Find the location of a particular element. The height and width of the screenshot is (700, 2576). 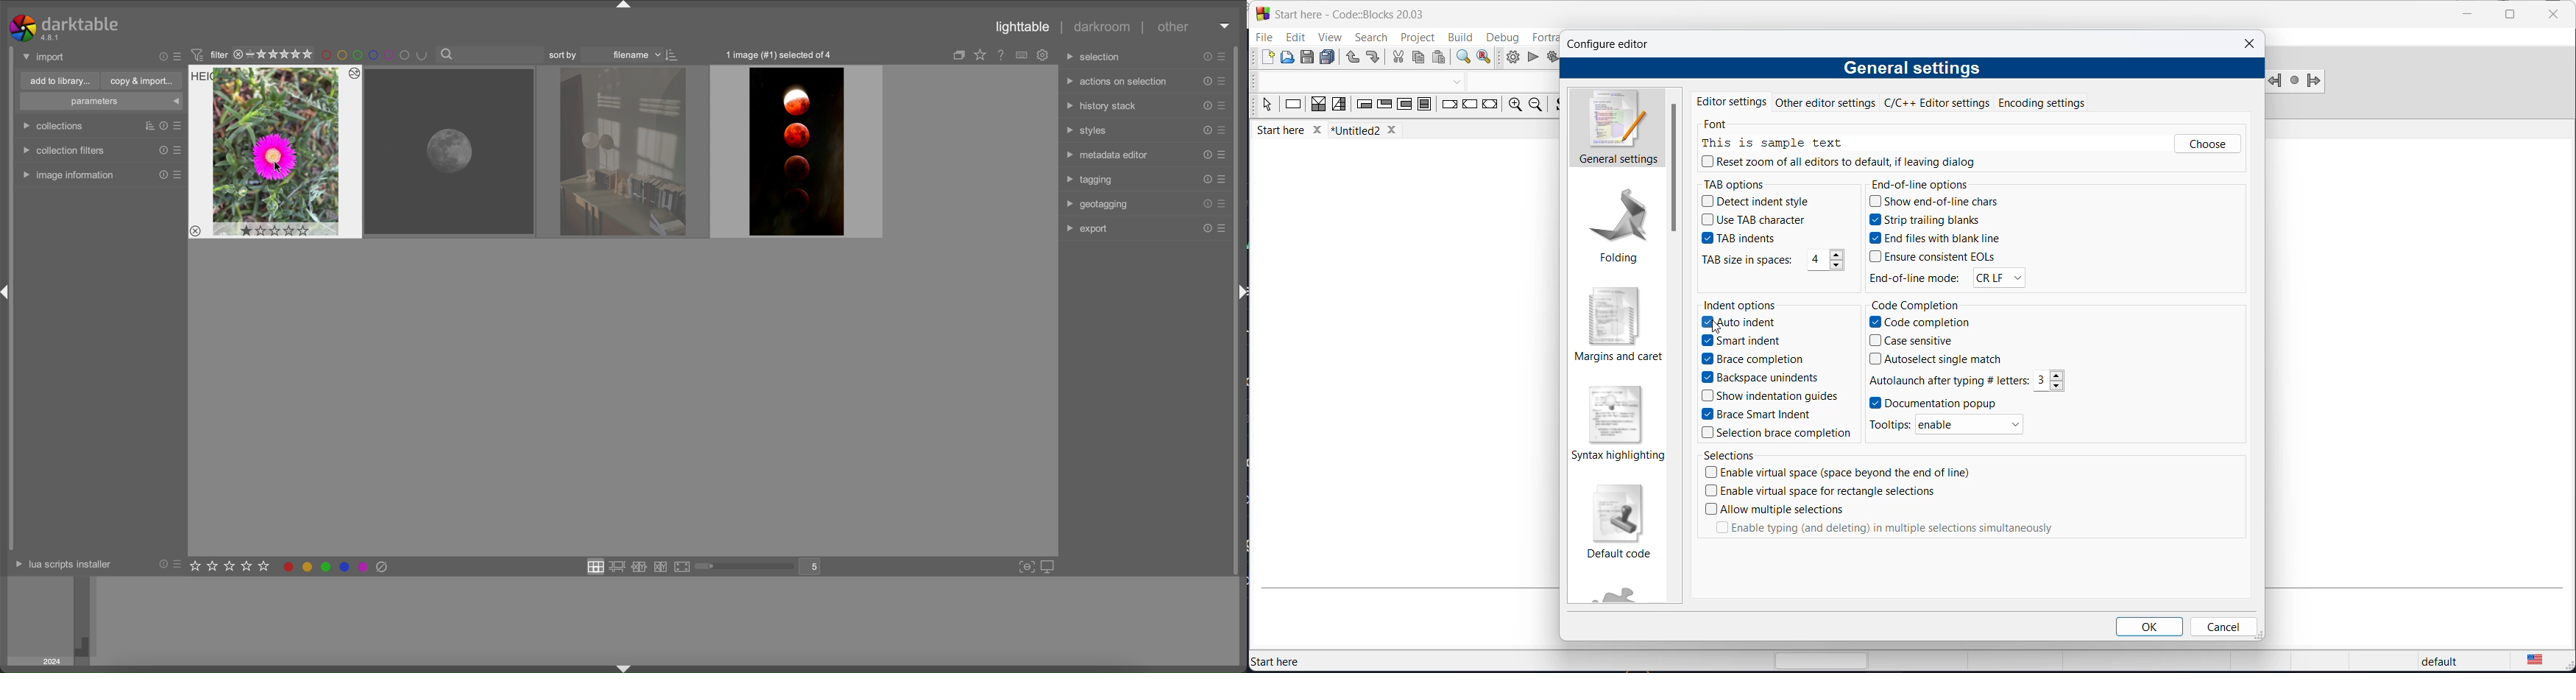

cullying layout in fixed mode is located at coordinates (640, 567).